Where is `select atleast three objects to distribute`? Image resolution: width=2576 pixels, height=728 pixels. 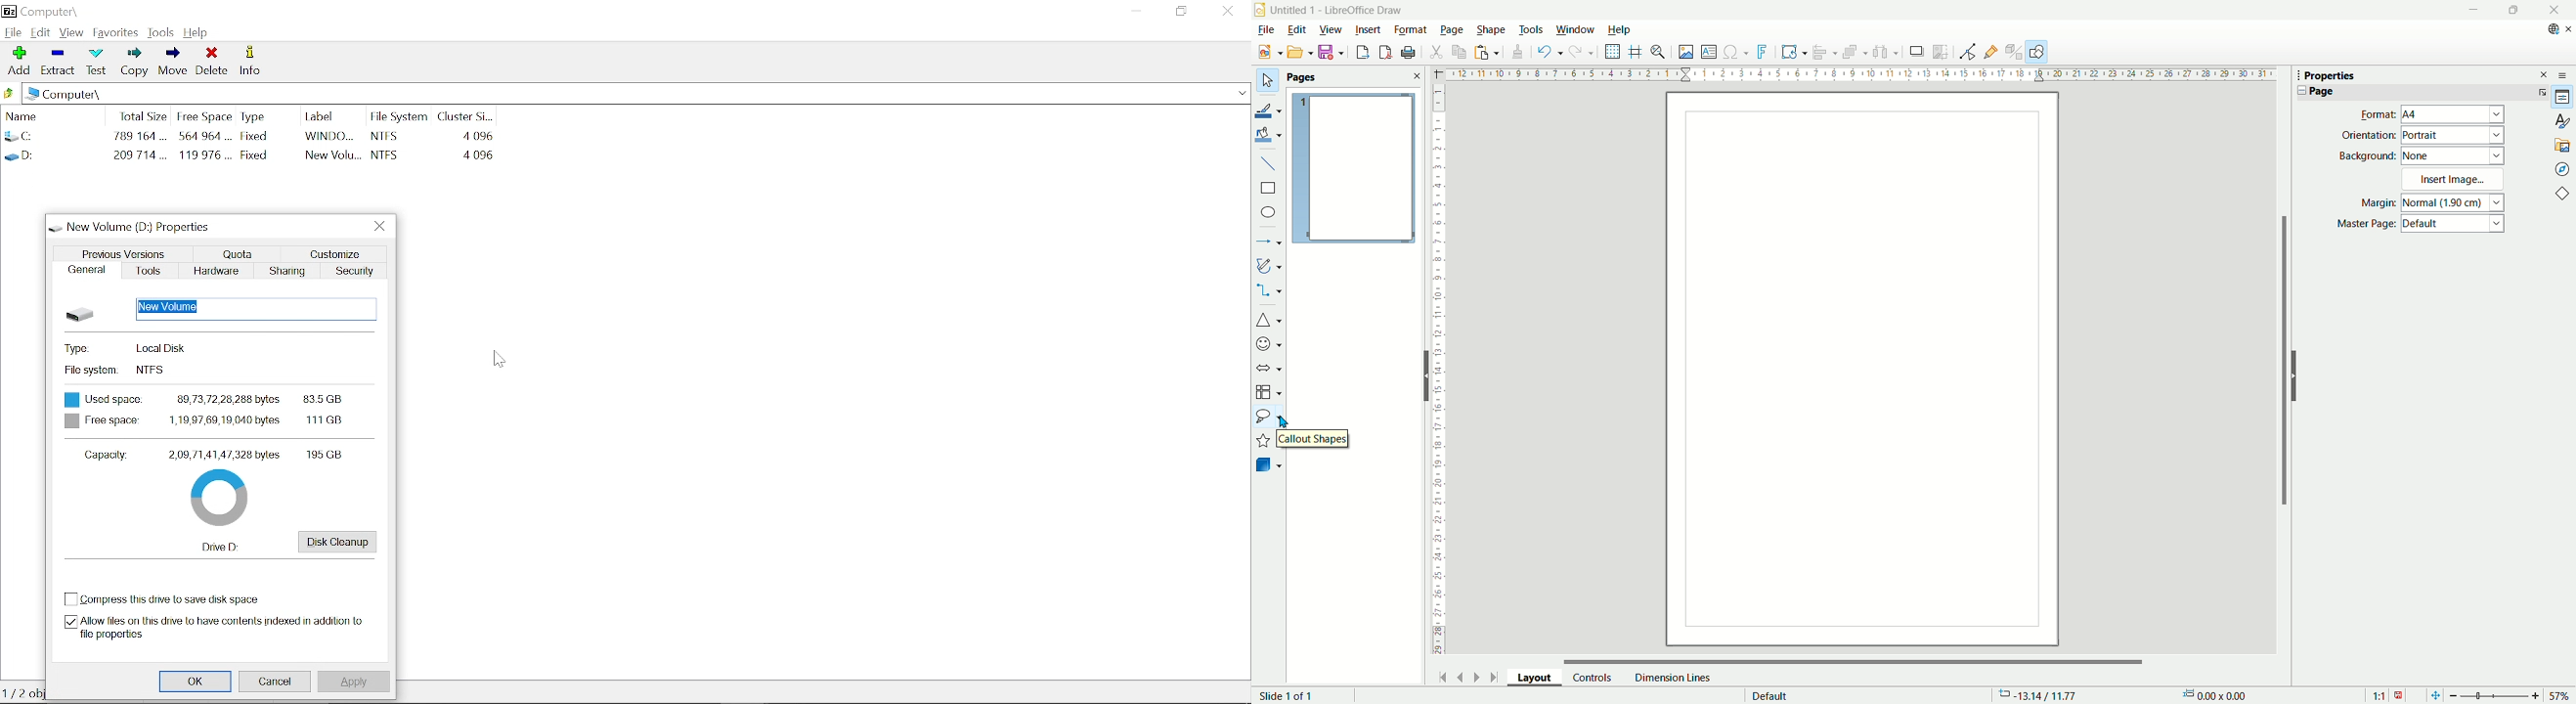 select atleast three objects to distribute is located at coordinates (1886, 52).